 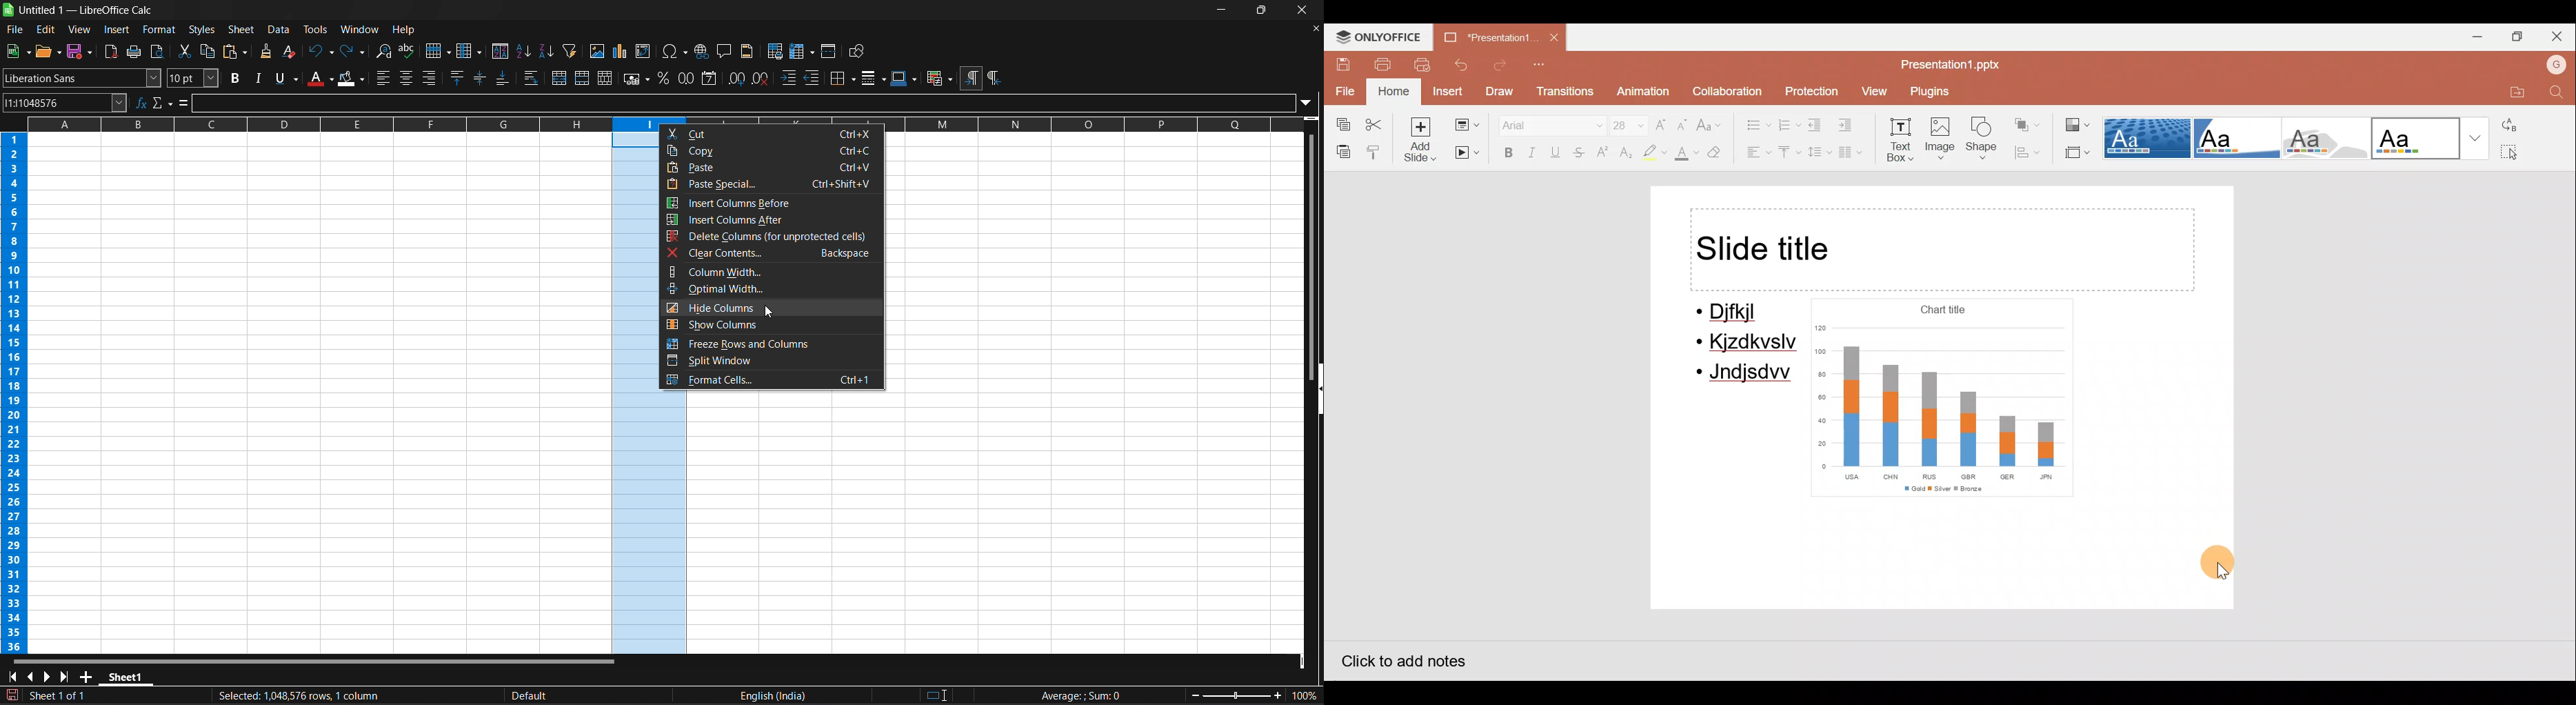 What do you see at coordinates (772, 307) in the screenshot?
I see `hide columns` at bounding box center [772, 307].